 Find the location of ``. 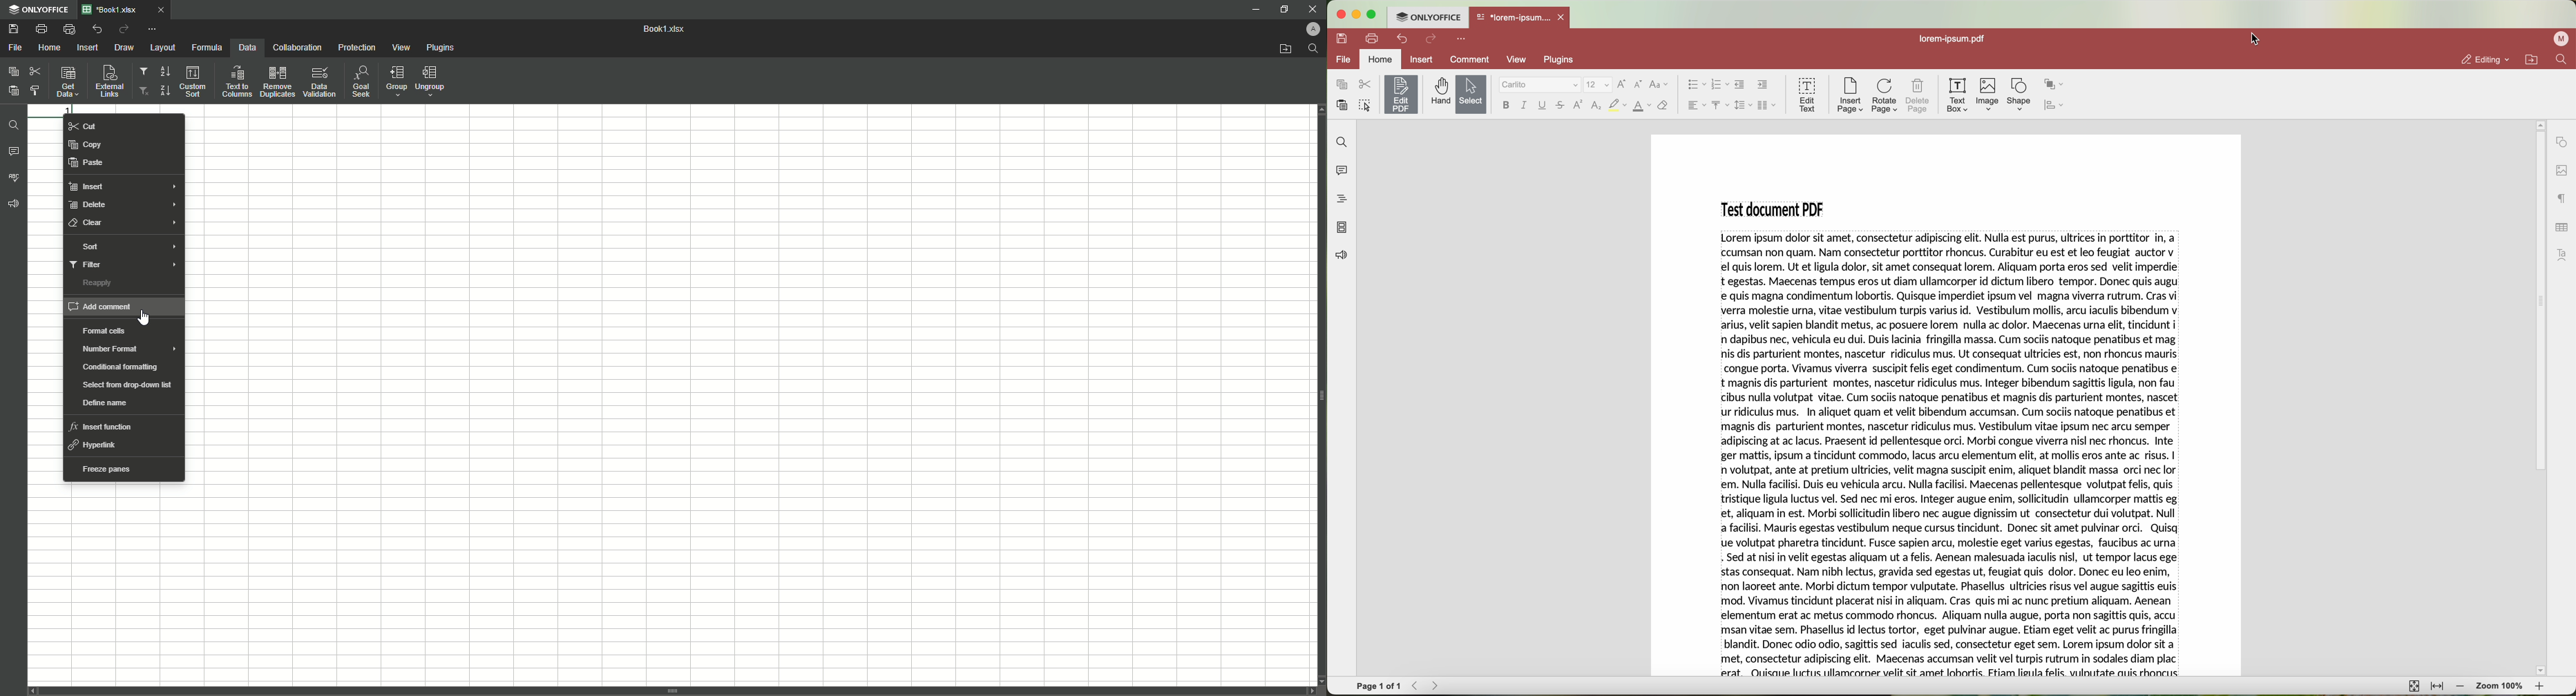

 is located at coordinates (1952, 456).